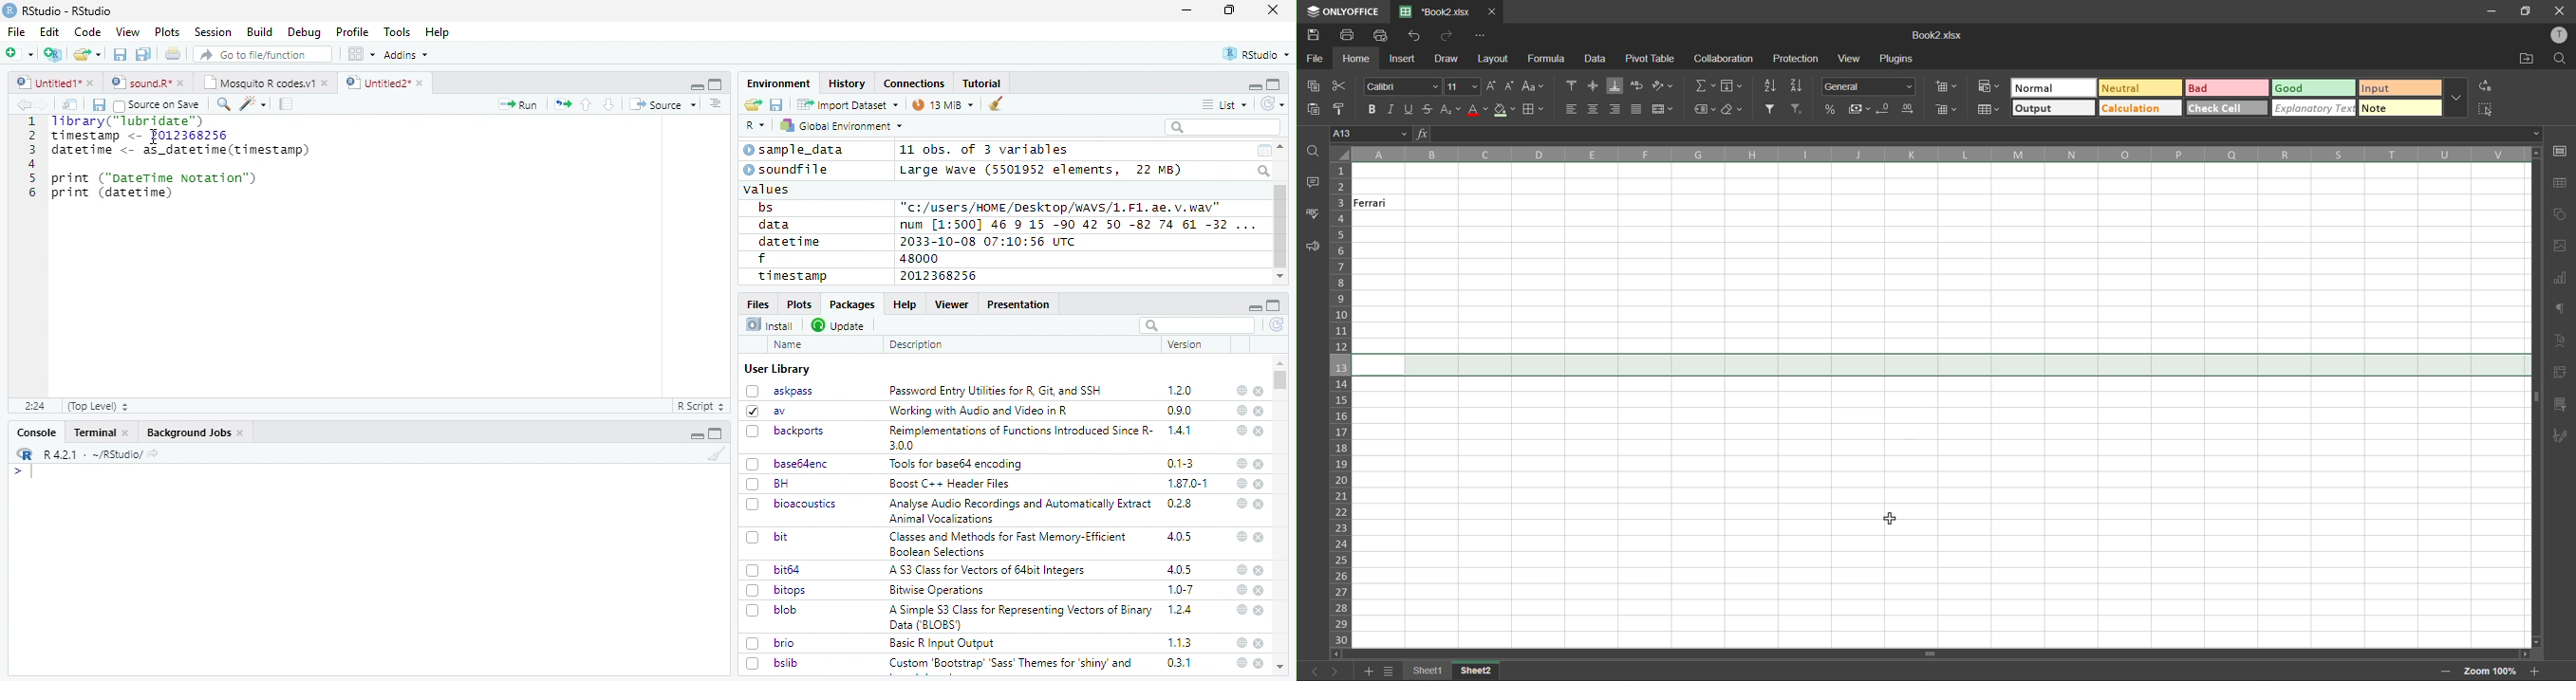 Image resolution: width=2576 pixels, height=700 pixels. Describe the element at coordinates (561, 105) in the screenshot. I see `Re-run the previous code region` at that location.